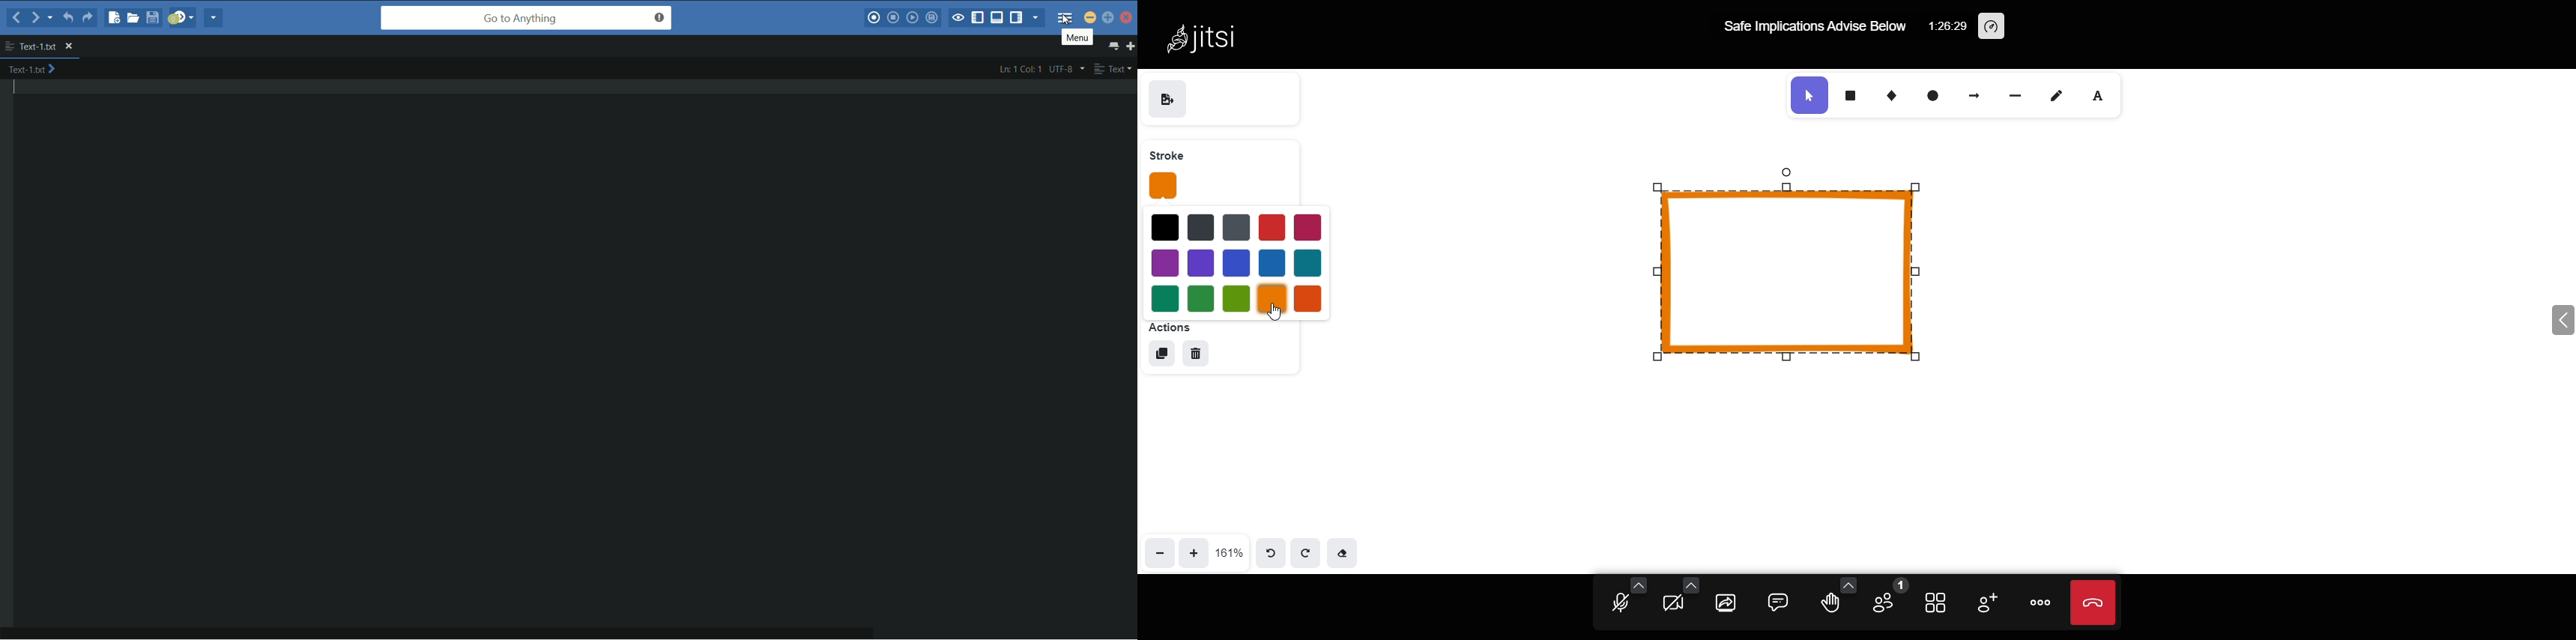  I want to click on green 1, so click(1160, 298).